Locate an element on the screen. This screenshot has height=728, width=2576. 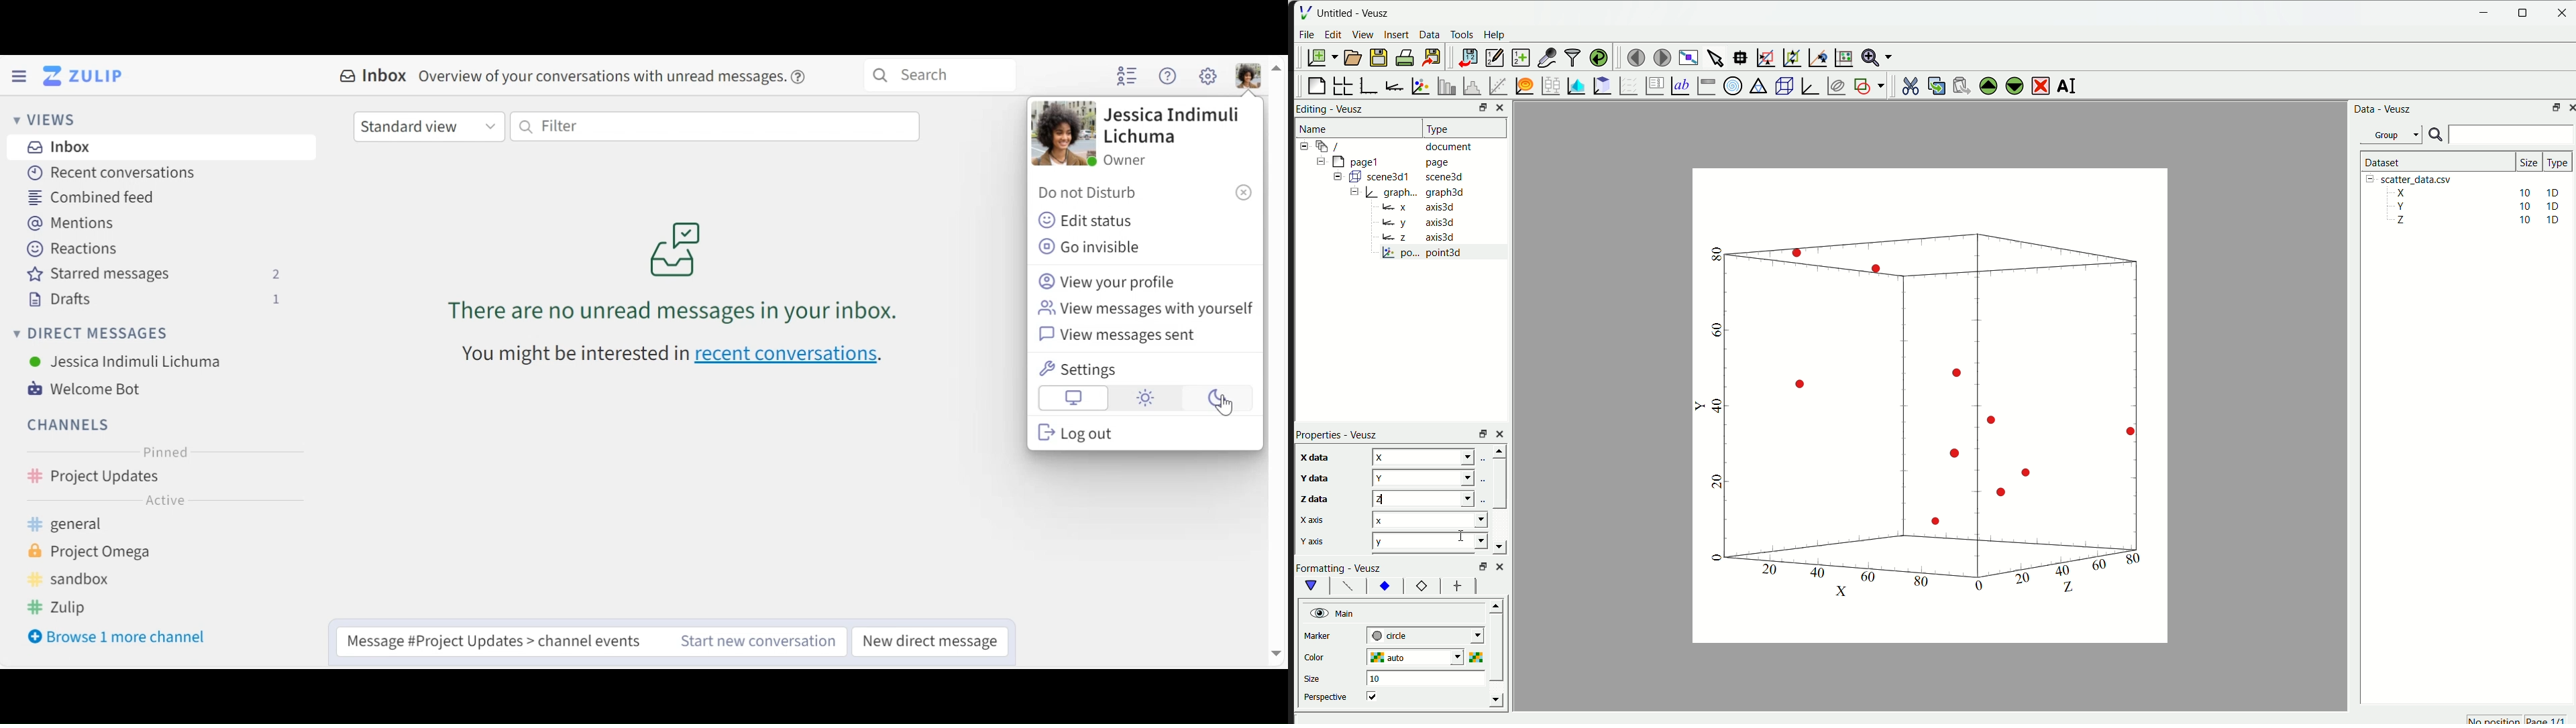
z is located at coordinates (1438, 455).